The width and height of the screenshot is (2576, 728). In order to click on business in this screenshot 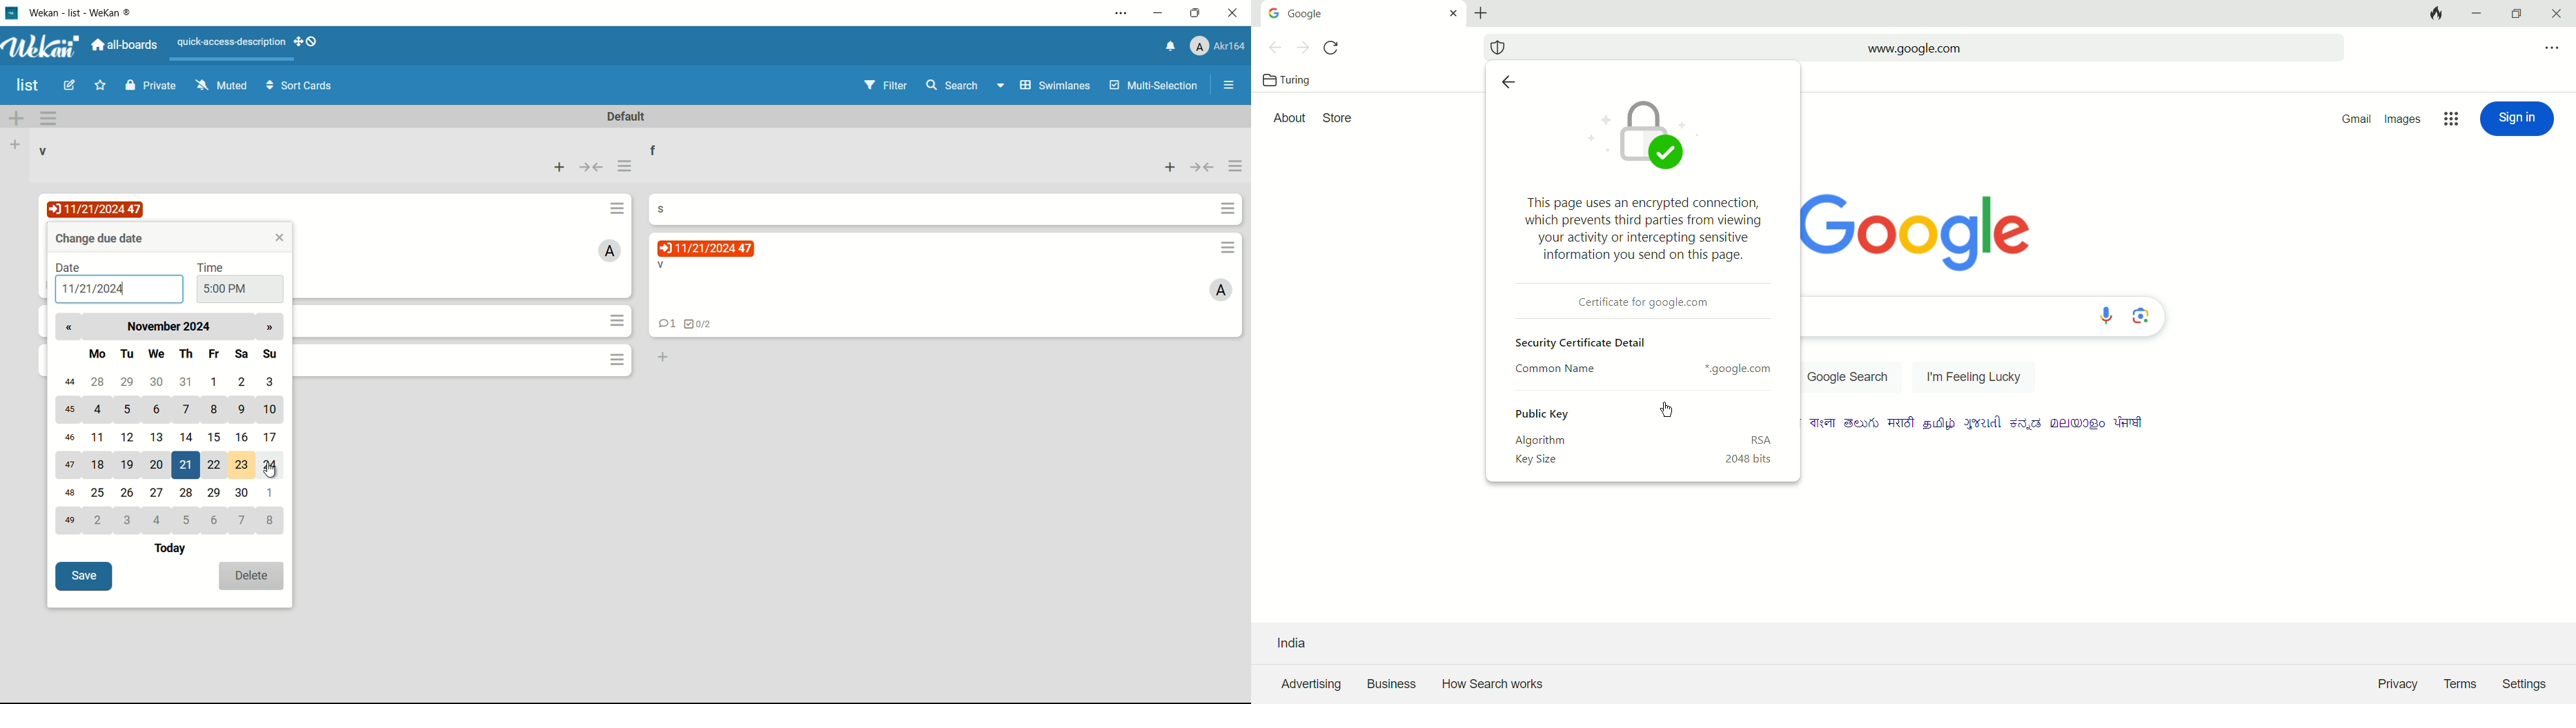, I will do `click(1390, 683)`.